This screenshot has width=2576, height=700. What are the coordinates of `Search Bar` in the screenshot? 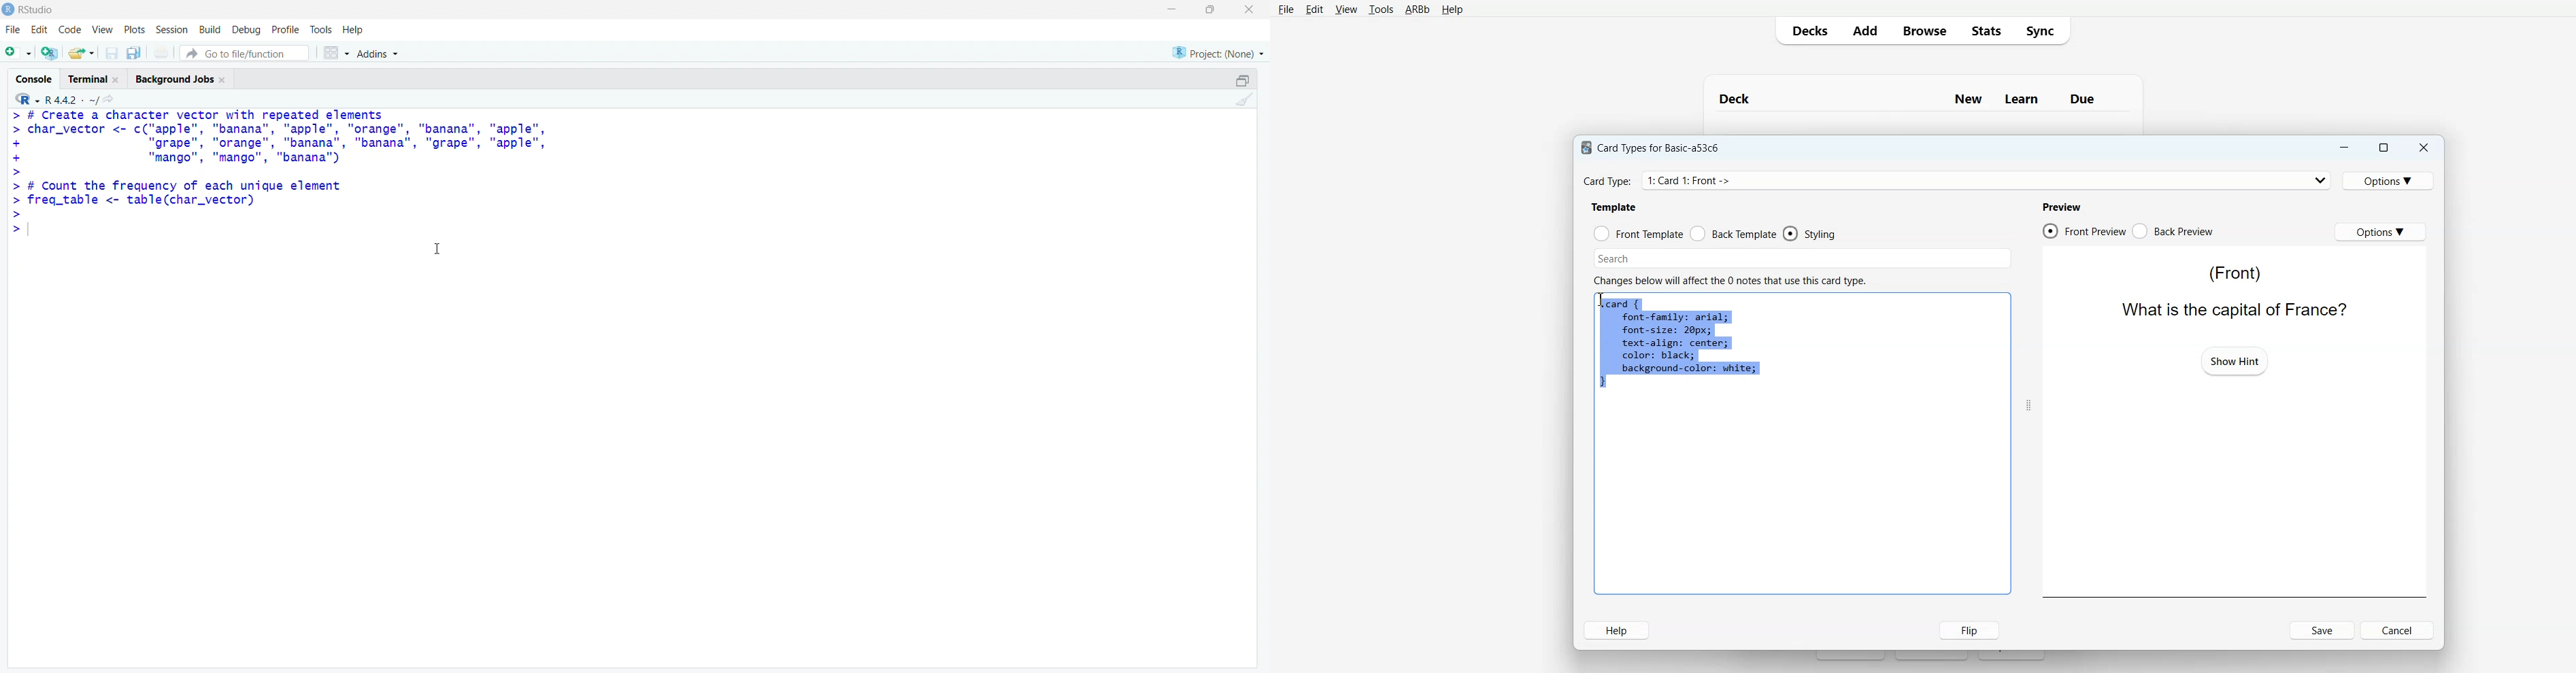 It's located at (1803, 258).